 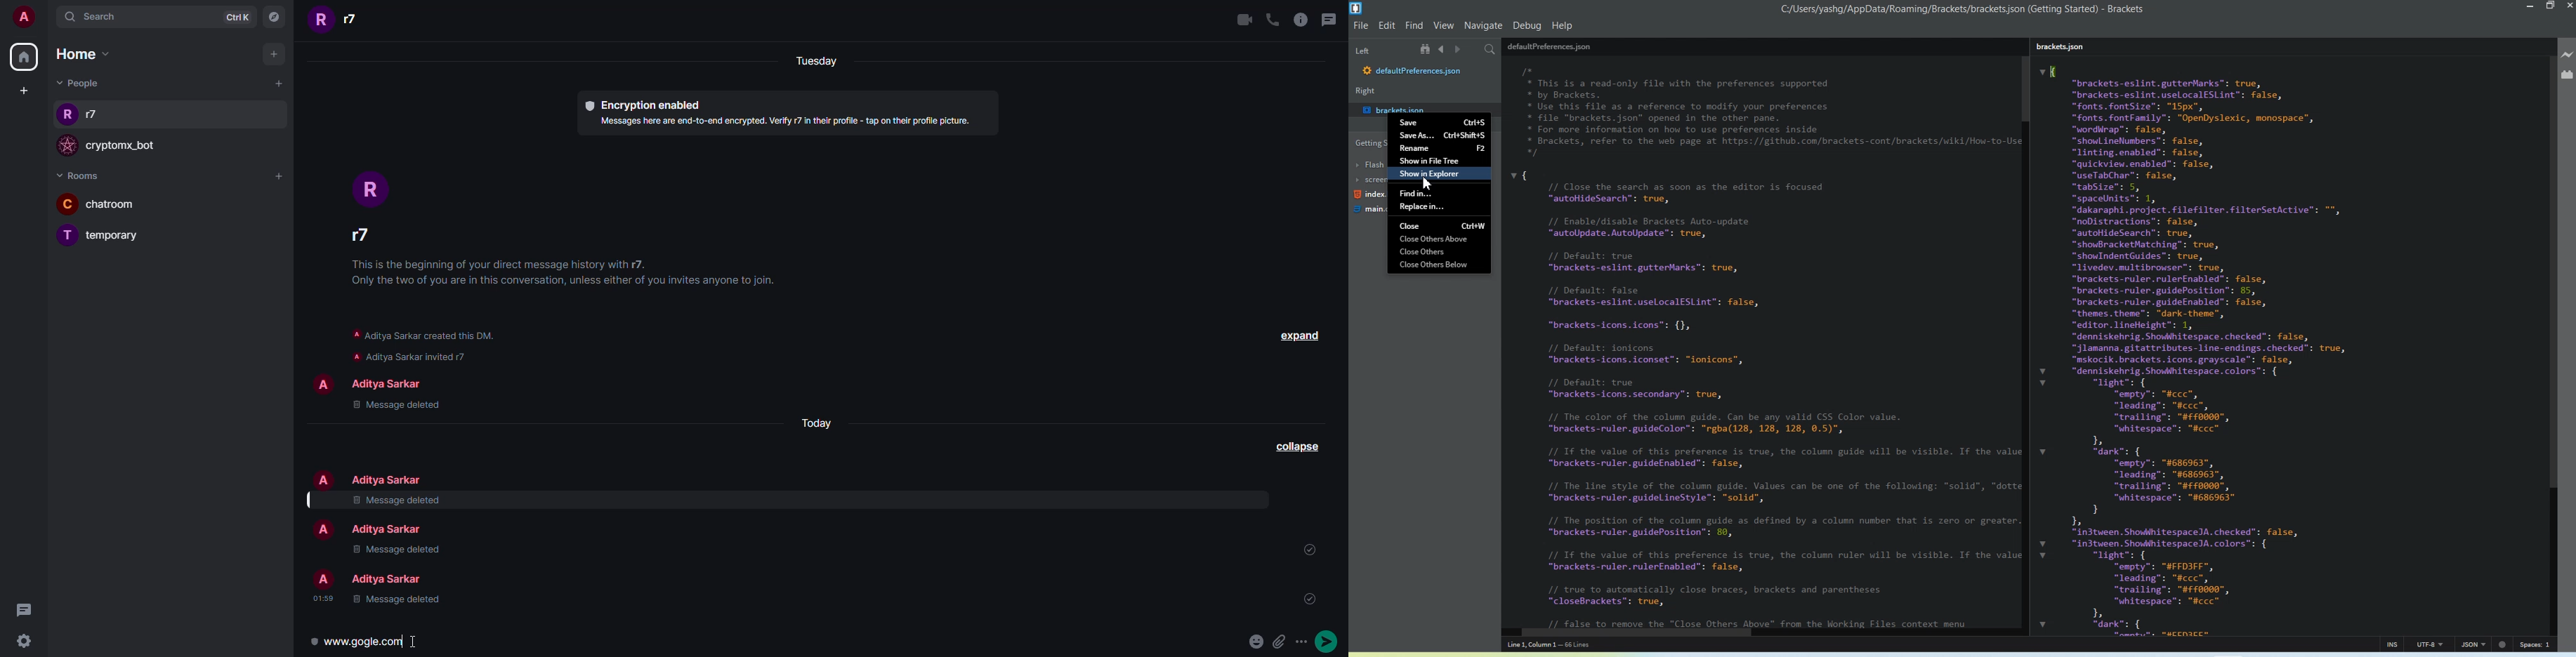 What do you see at coordinates (402, 600) in the screenshot?
I see `message deleted` at bounding box center [402, 600].